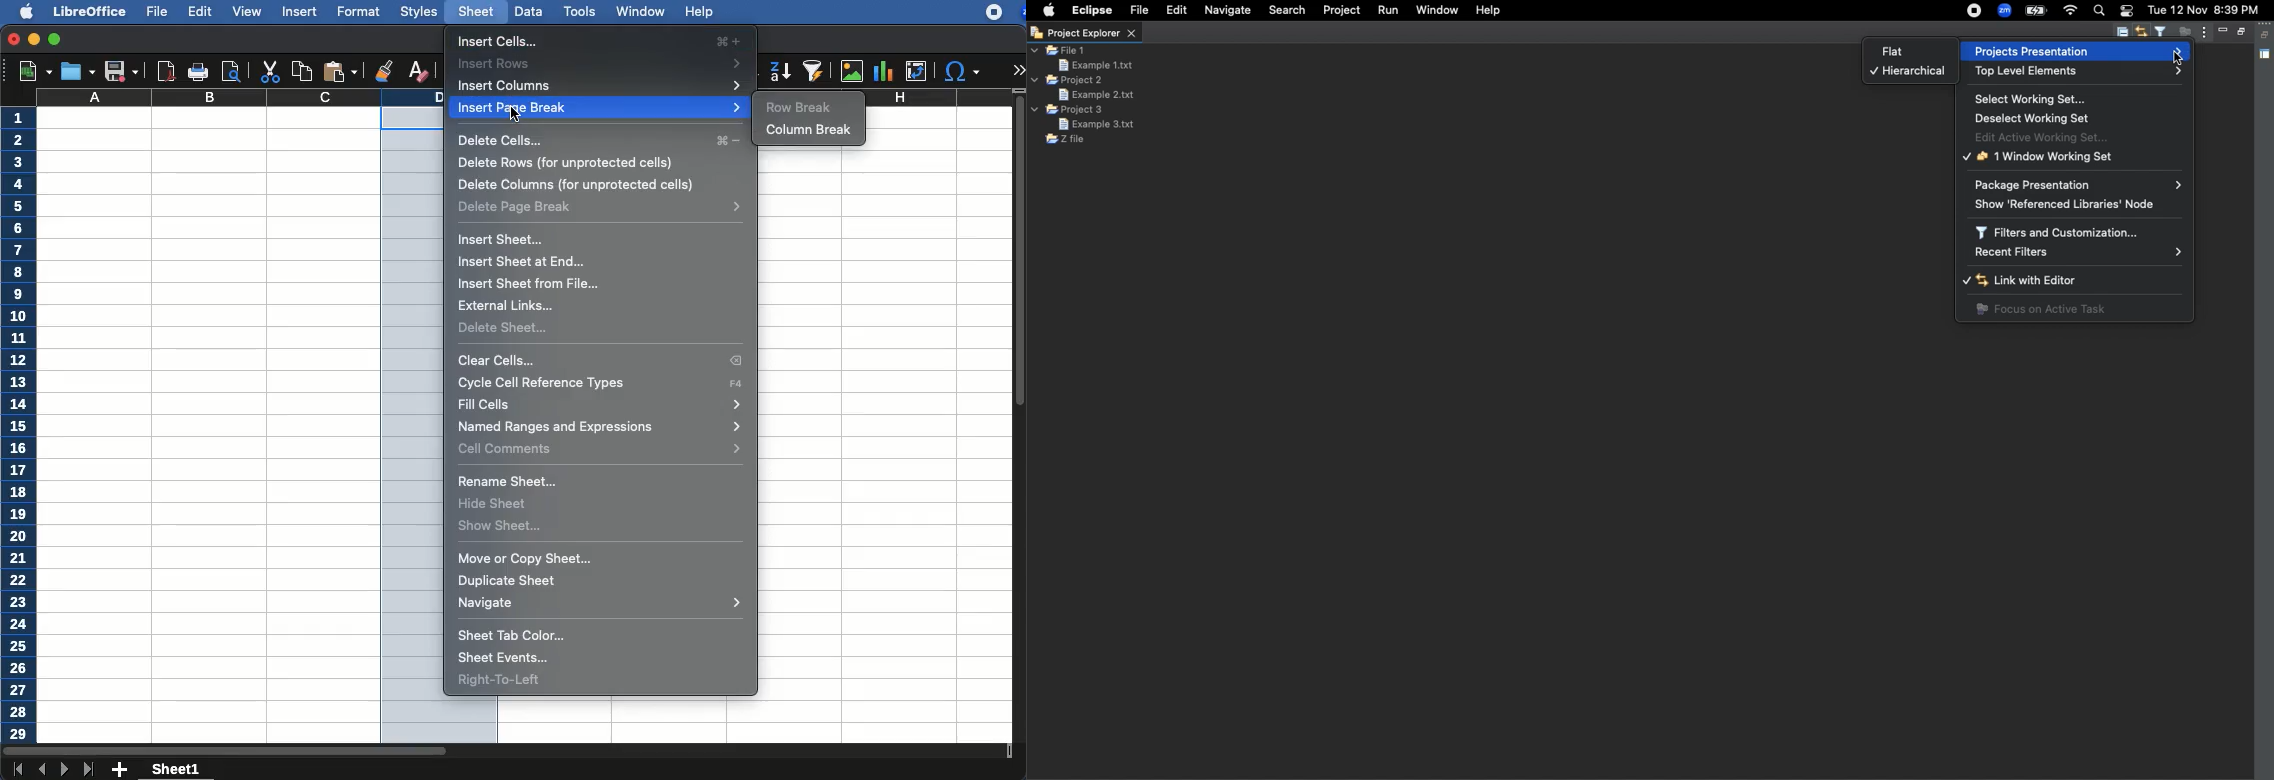 This screenshot has width=2296, height=784. I want to click on Hierarchical, so click(1907, 73).